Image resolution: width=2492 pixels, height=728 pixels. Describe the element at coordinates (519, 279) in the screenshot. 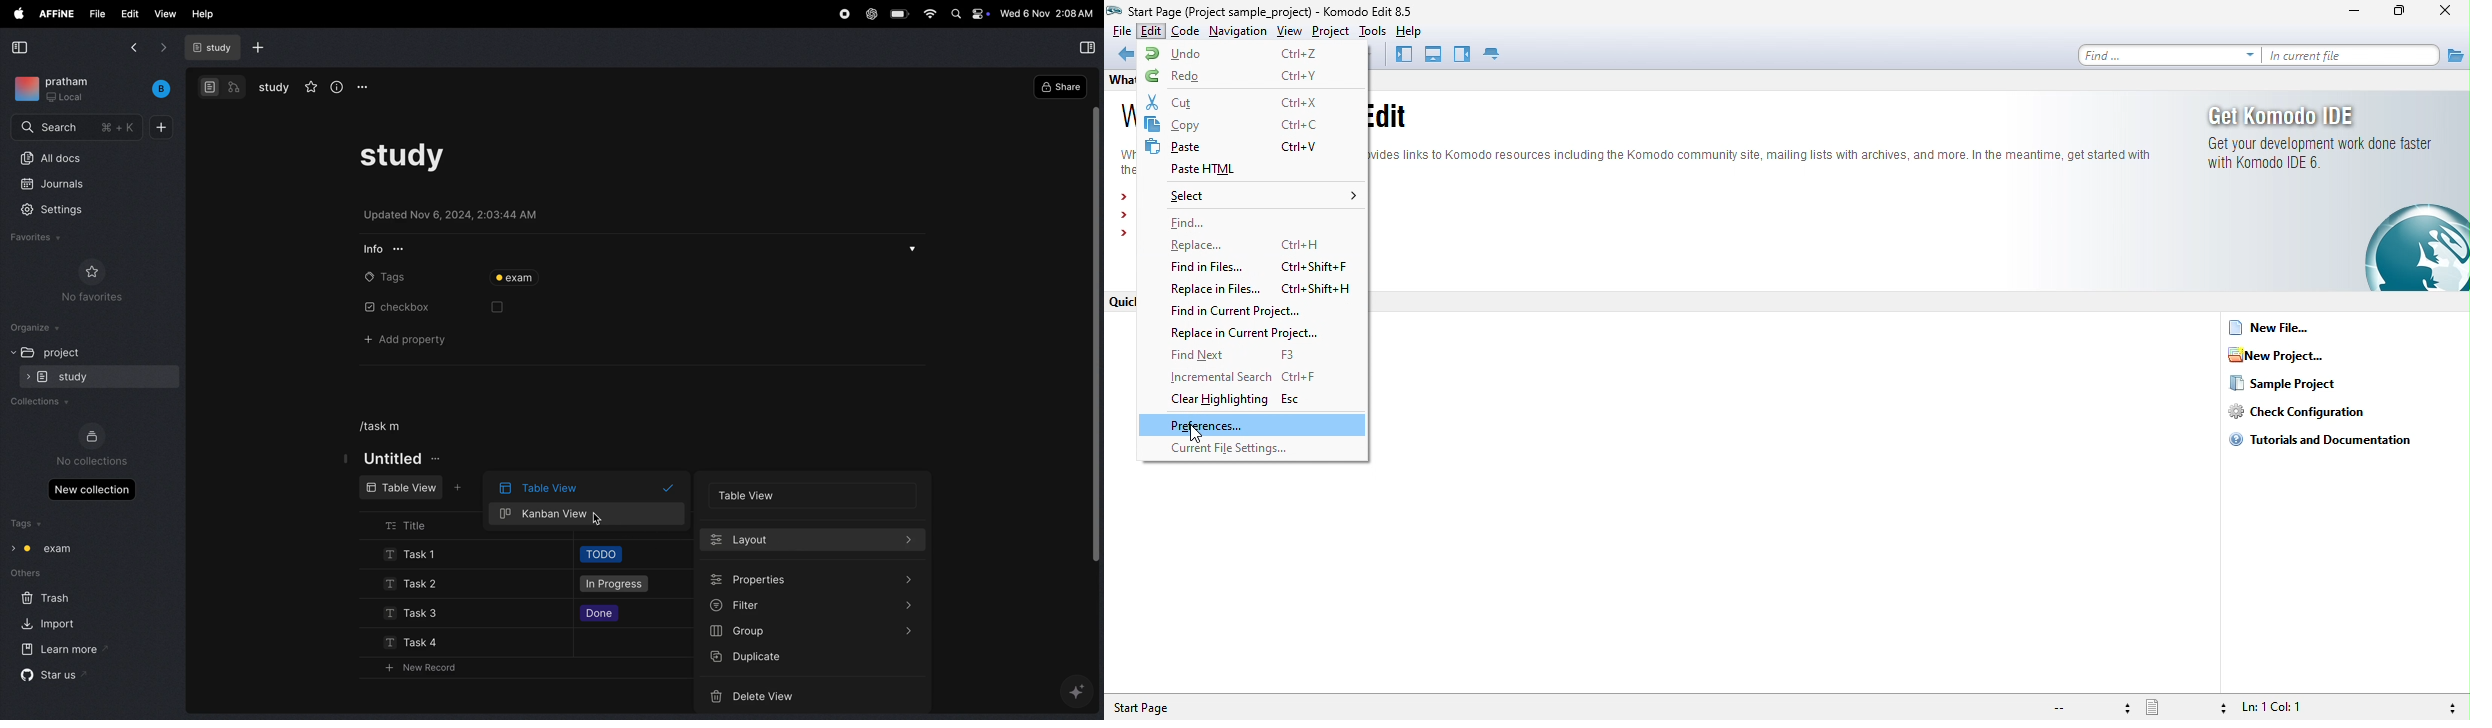

I see `tag` at that location.